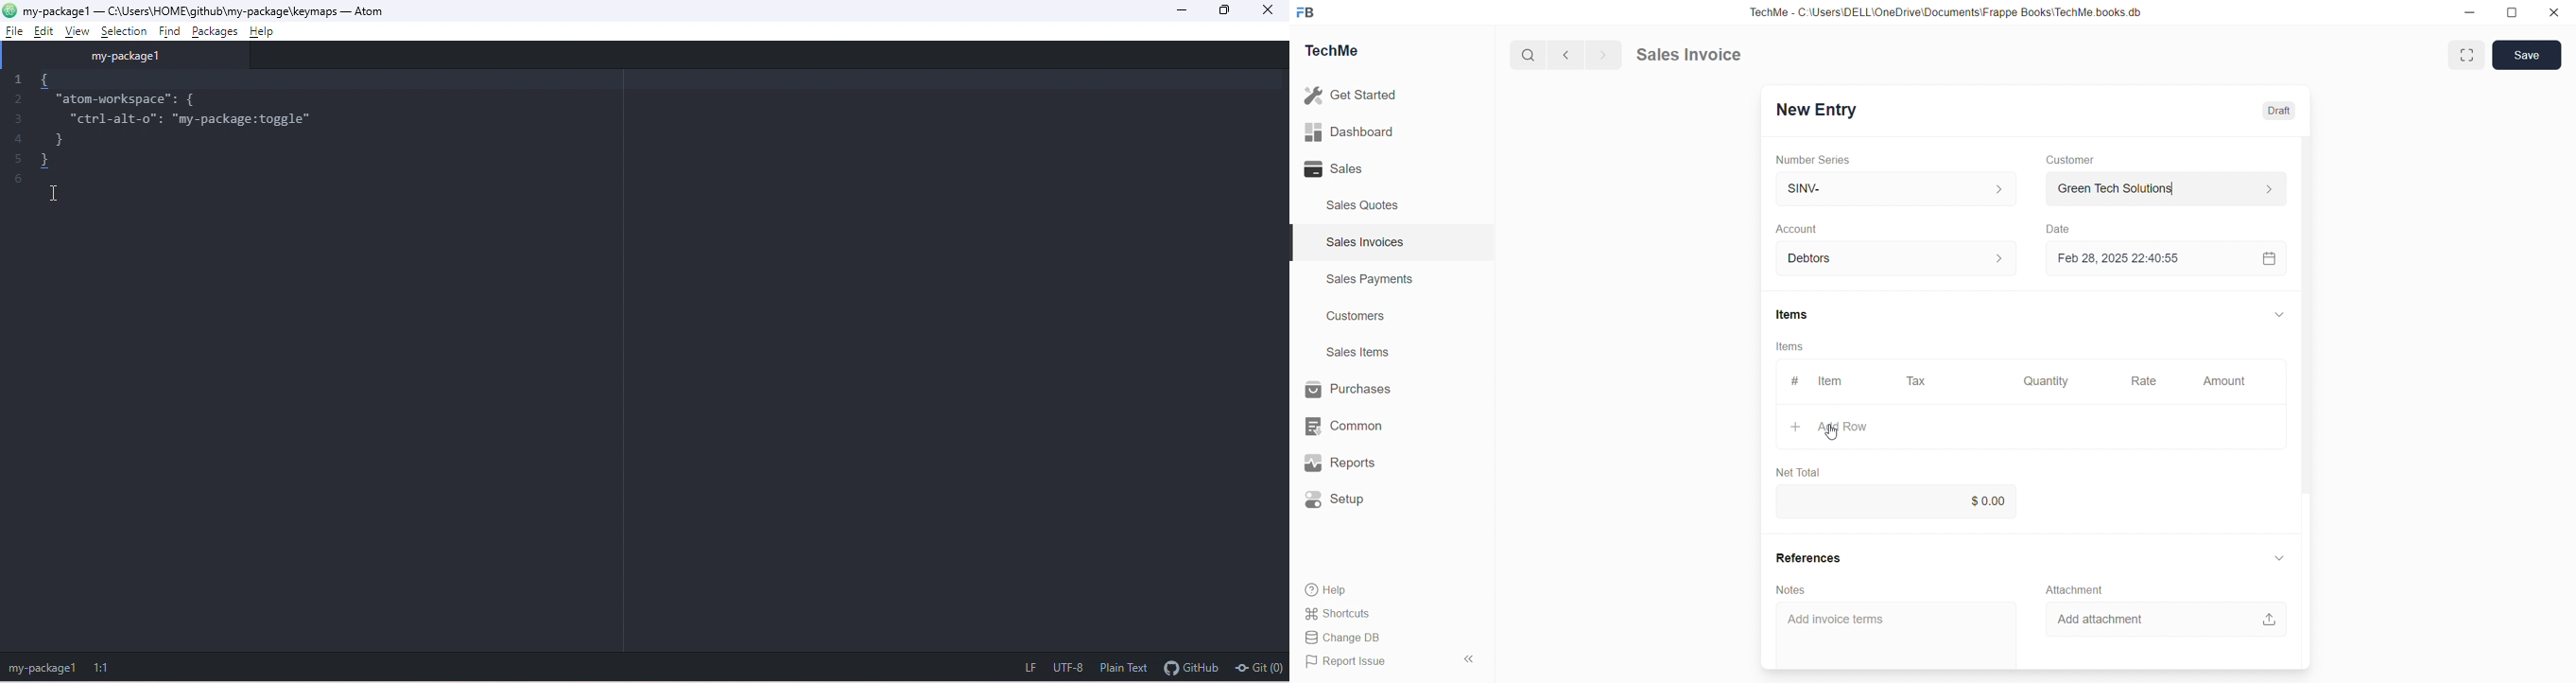  What do you see at coordinates (2076, 590) in the screenshot?
I see `Attachment` at bounding box center [2076, 590].